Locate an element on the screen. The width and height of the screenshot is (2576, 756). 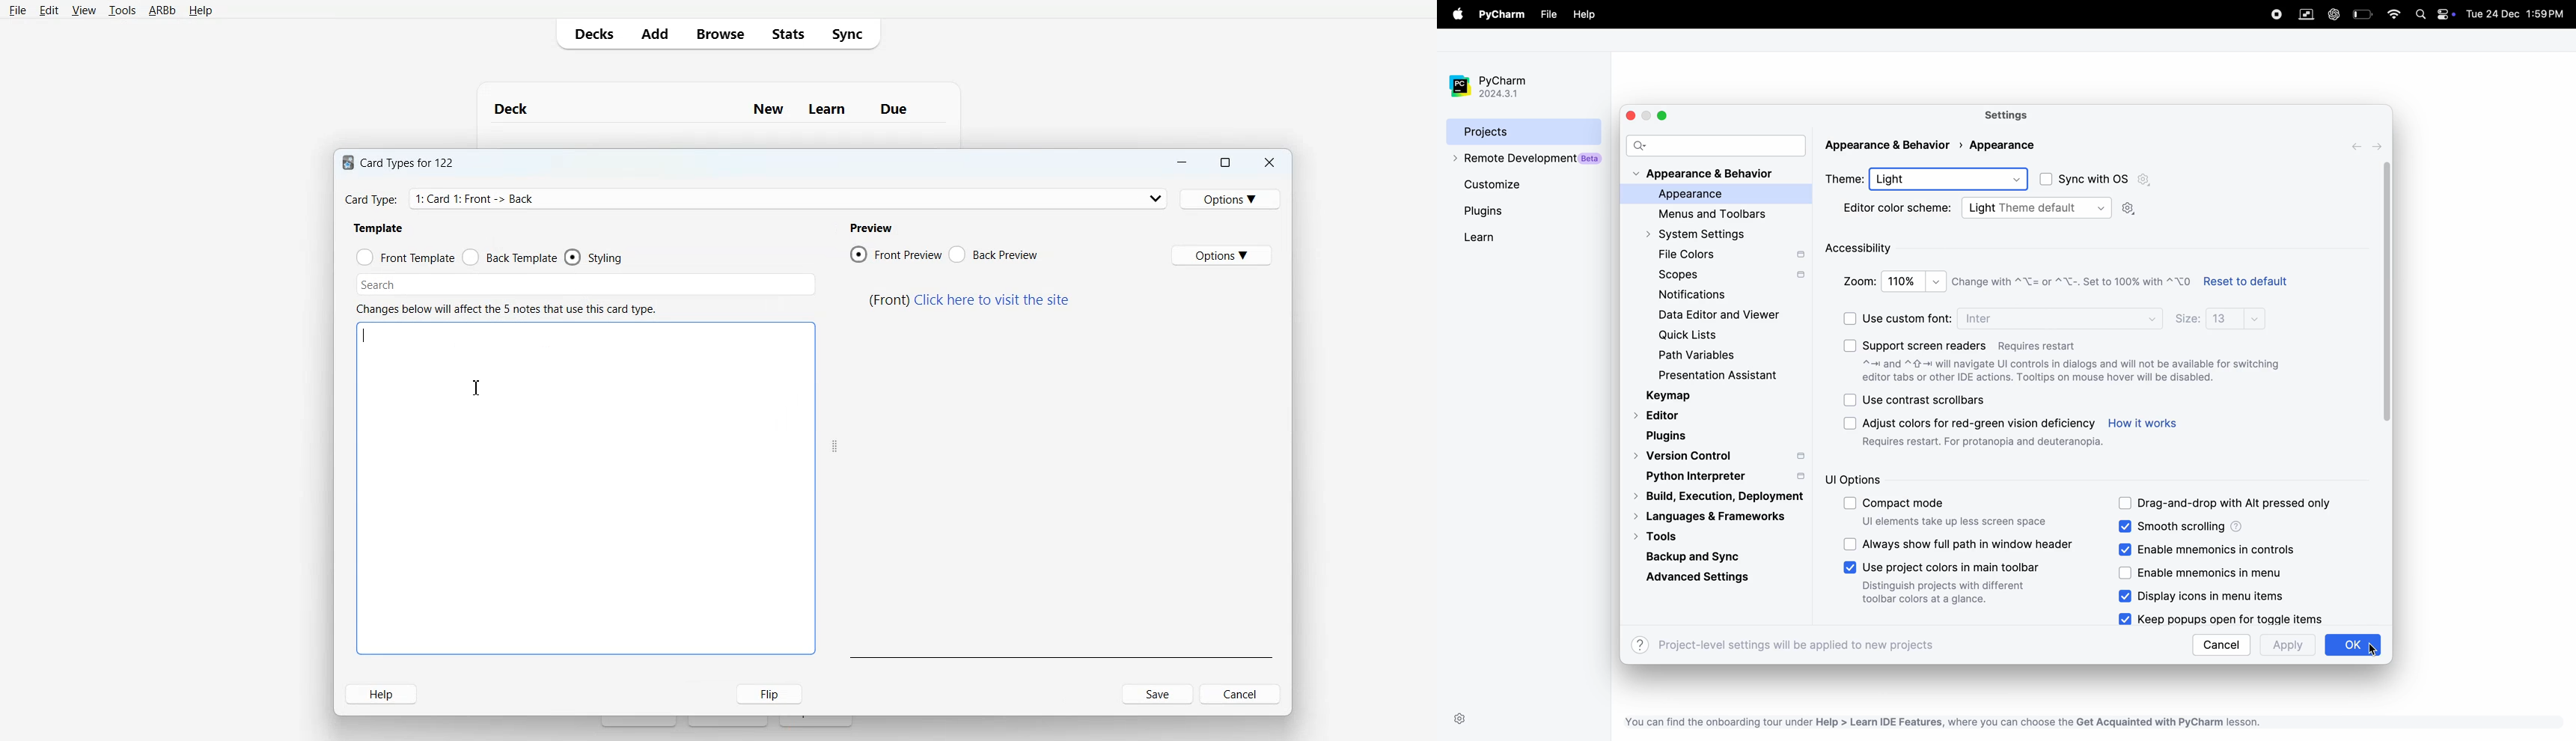
Front Template is located at coordinates (405, 256).